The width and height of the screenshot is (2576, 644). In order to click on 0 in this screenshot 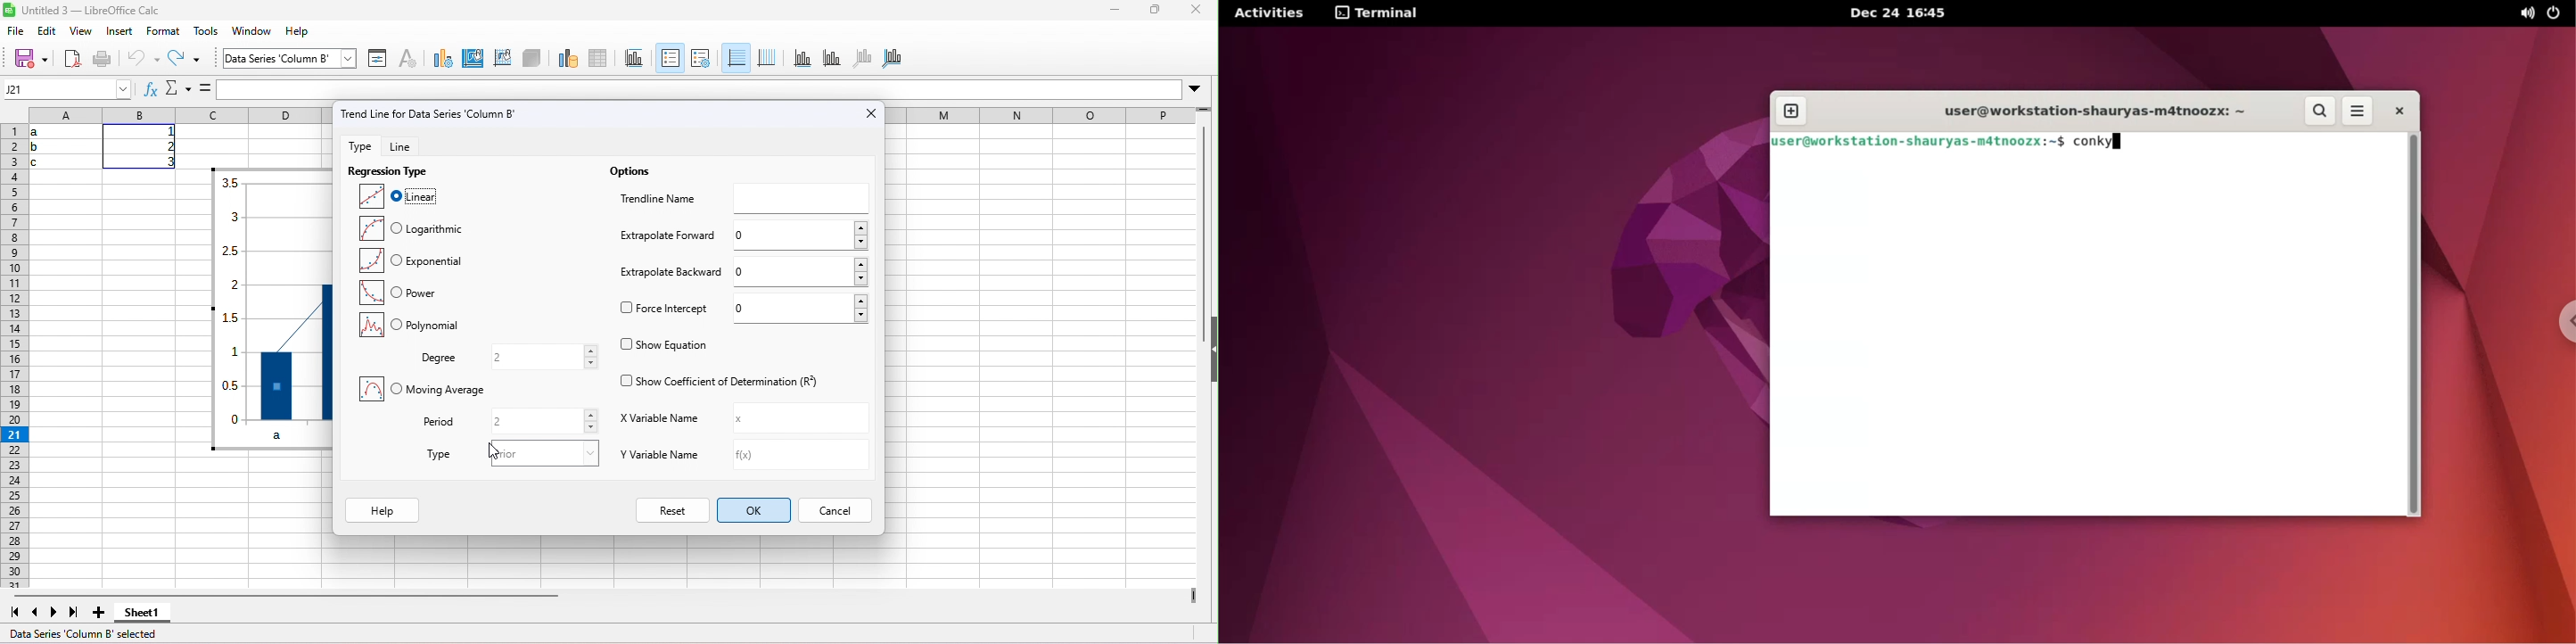, I will do `click(802, 233)`.